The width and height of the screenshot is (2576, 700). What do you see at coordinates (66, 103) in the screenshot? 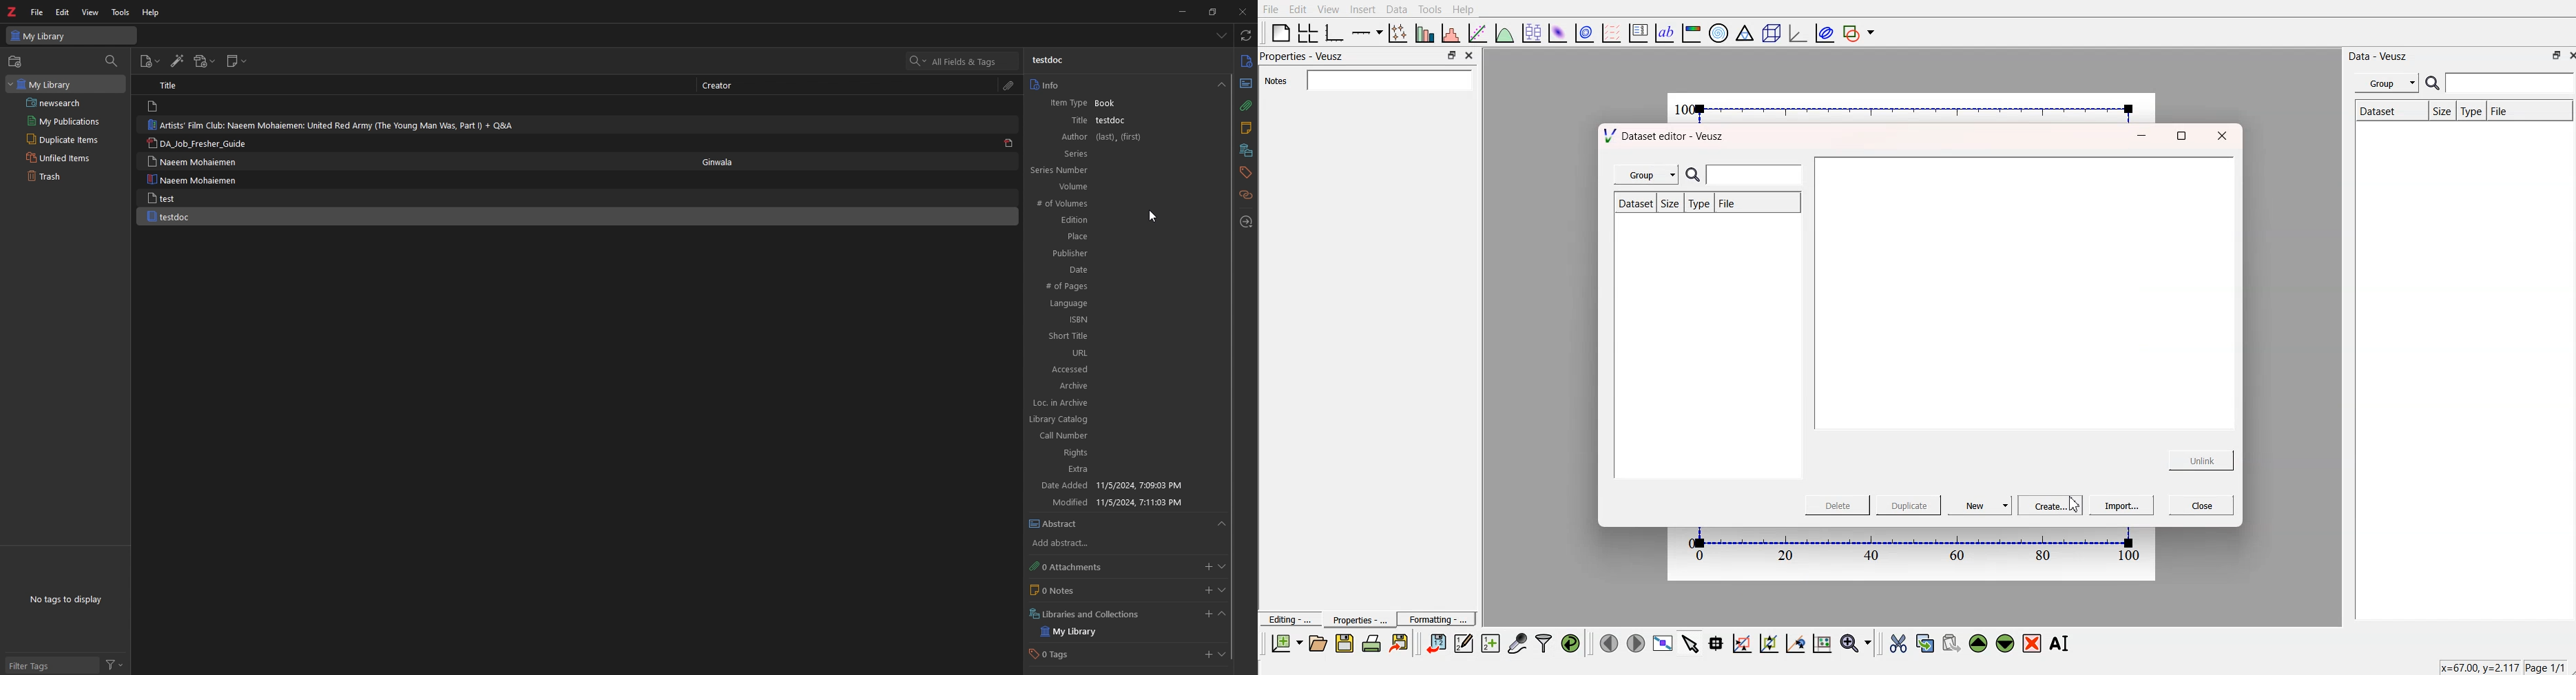
I see `newsearch` at bounding box center [66, 103].